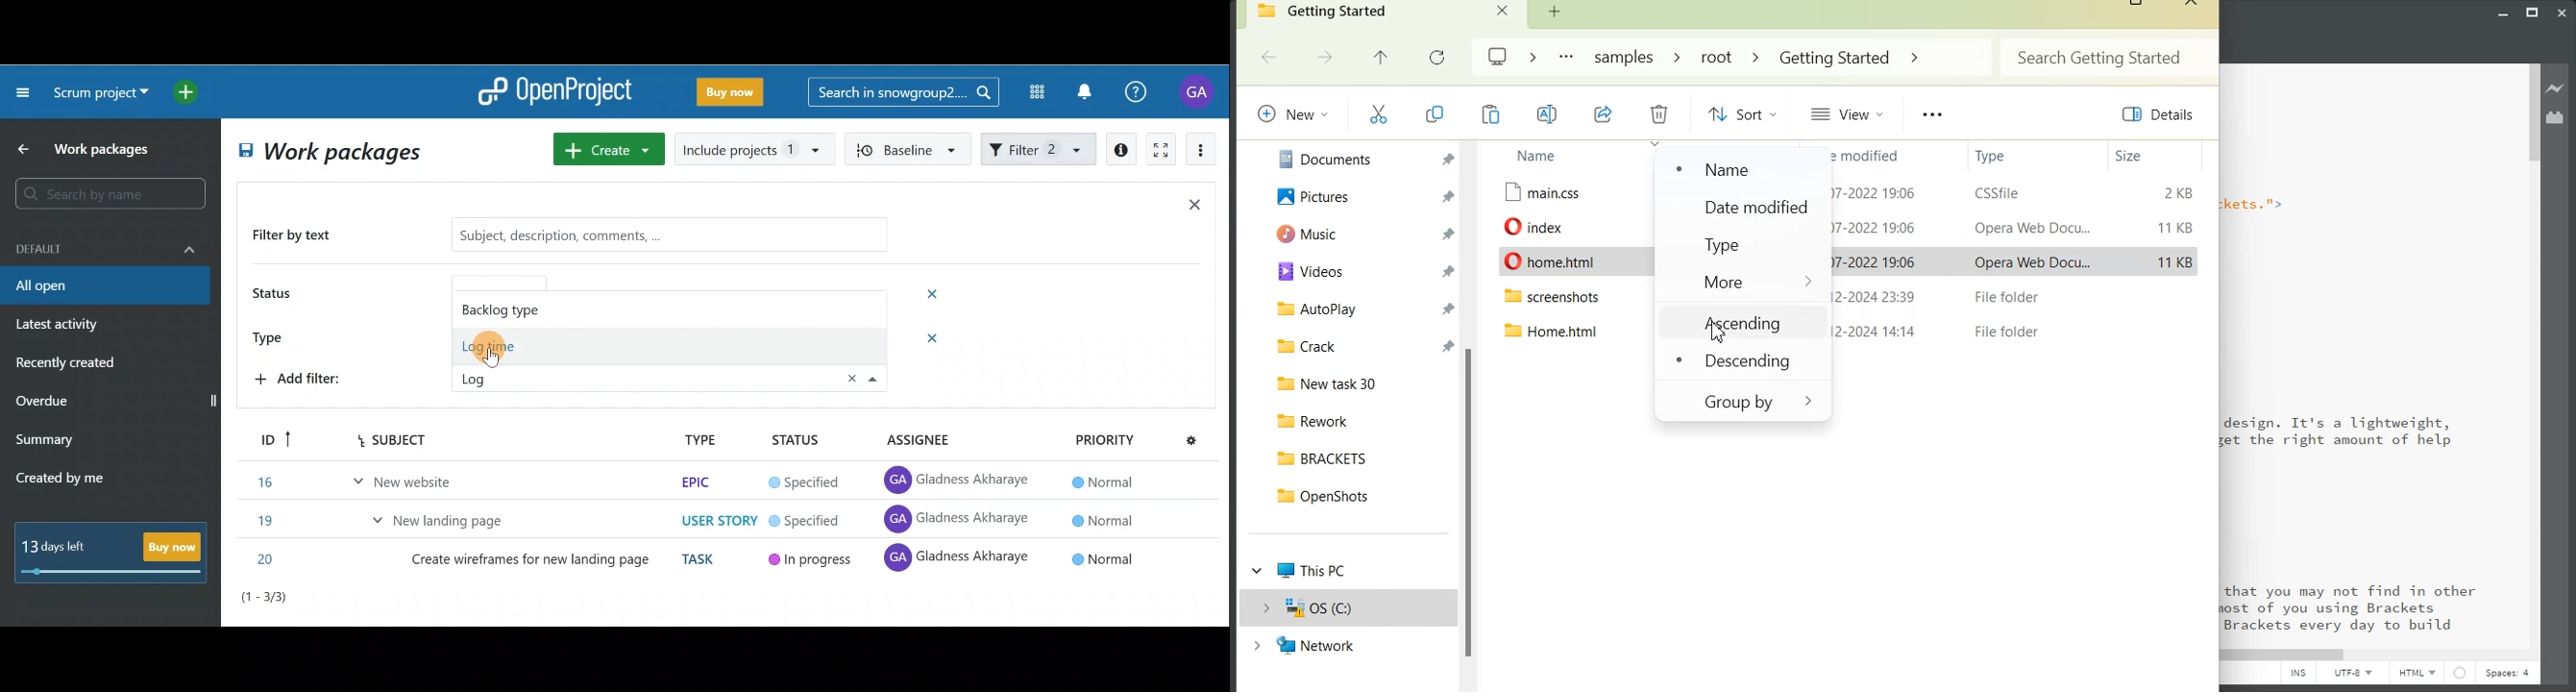 This screenshot has width=2576, height=700. I want to click on Filter, so click(1040, 147).